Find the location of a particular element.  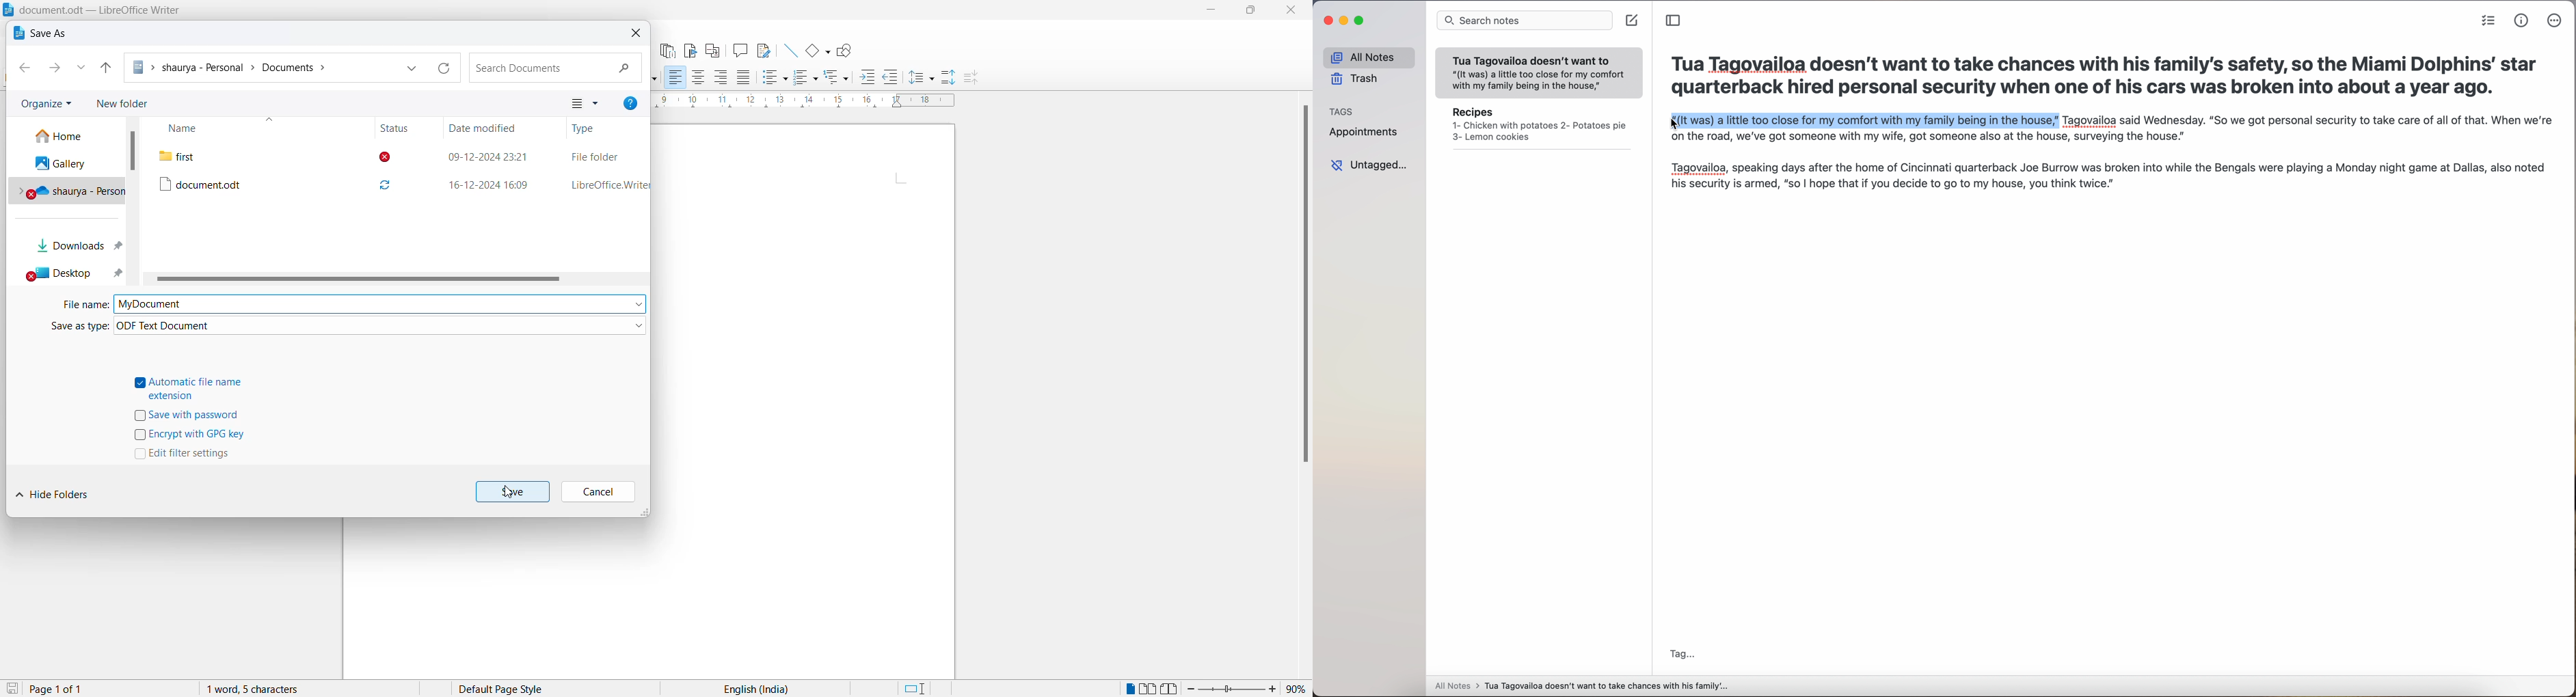

maximize Simplenote is located at coordinates (1359, 20).